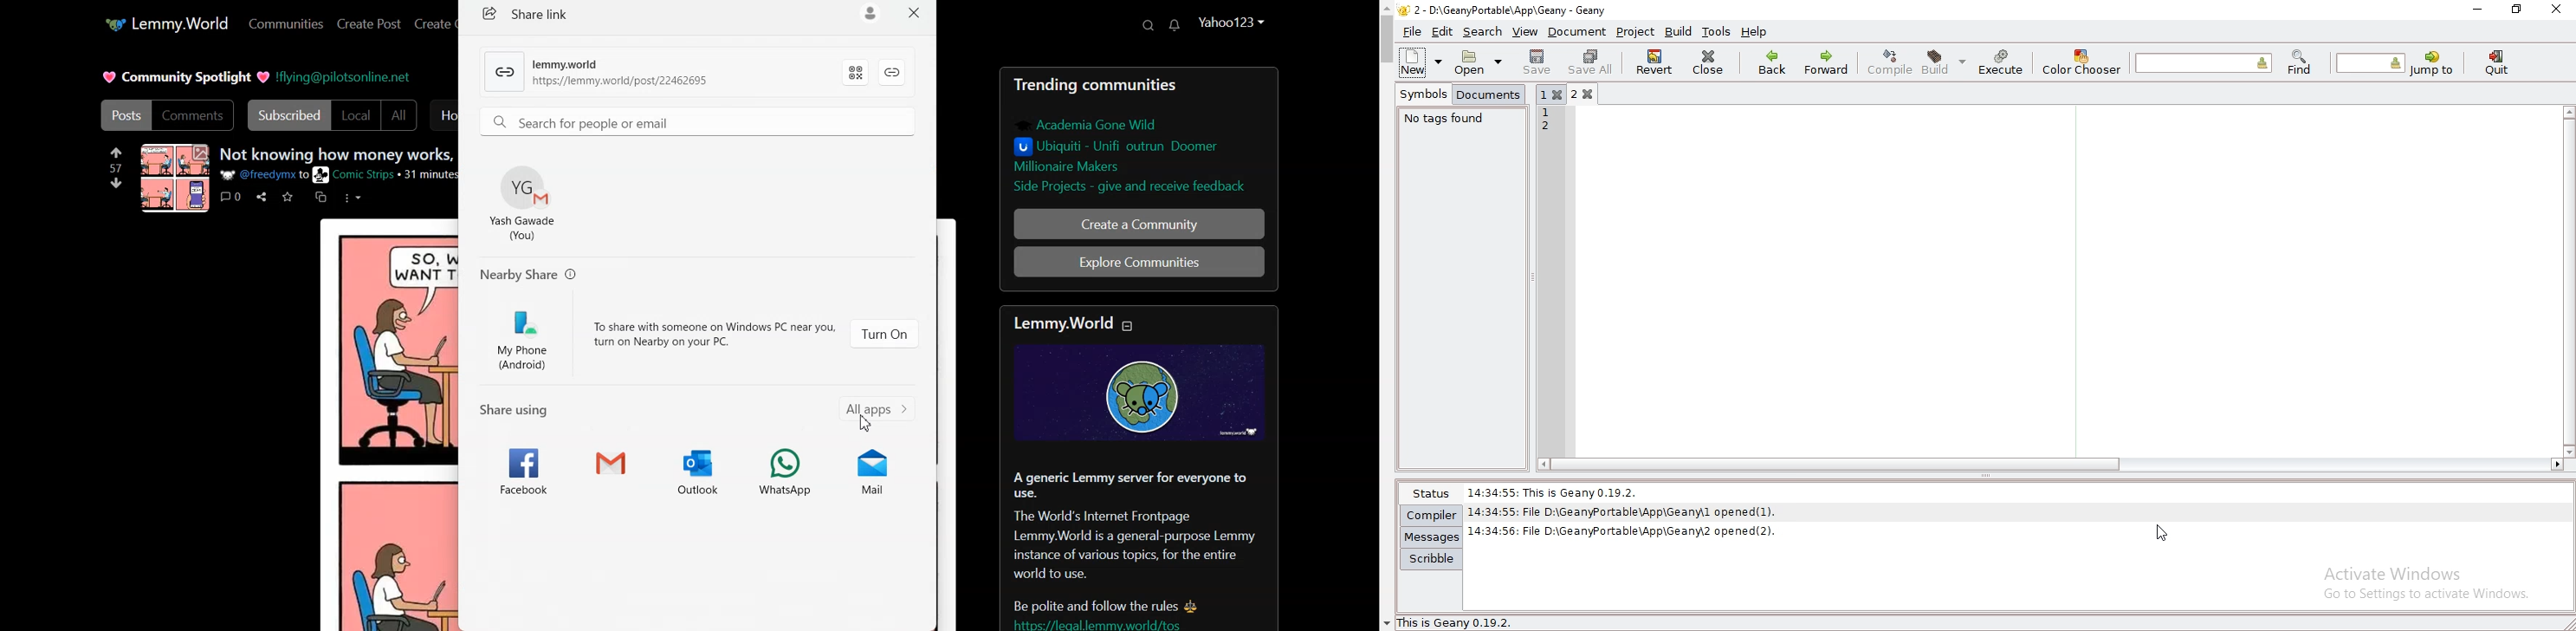 Image resolution: width=2576 pixels, height=644 pixels. Describe the element at coordinates (370, 23) in the screenshot. I see `Create Post` at that location.